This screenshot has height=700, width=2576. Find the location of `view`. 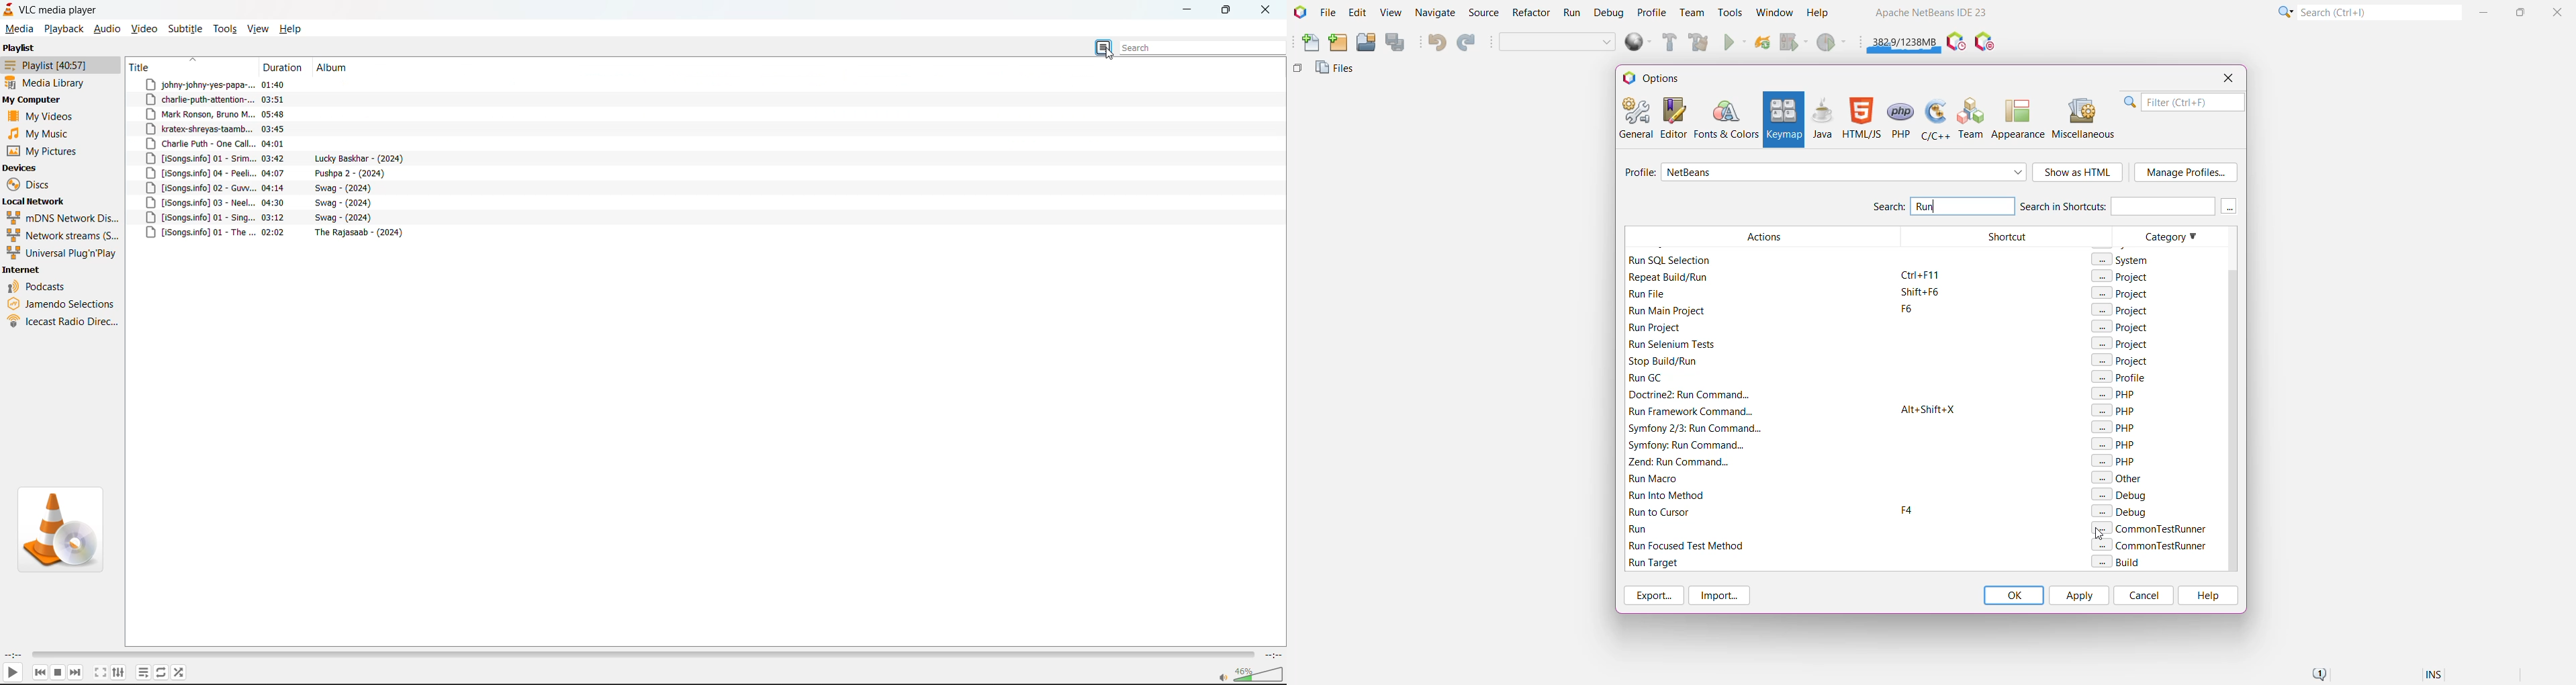

view is located at coordinates (257, 29).